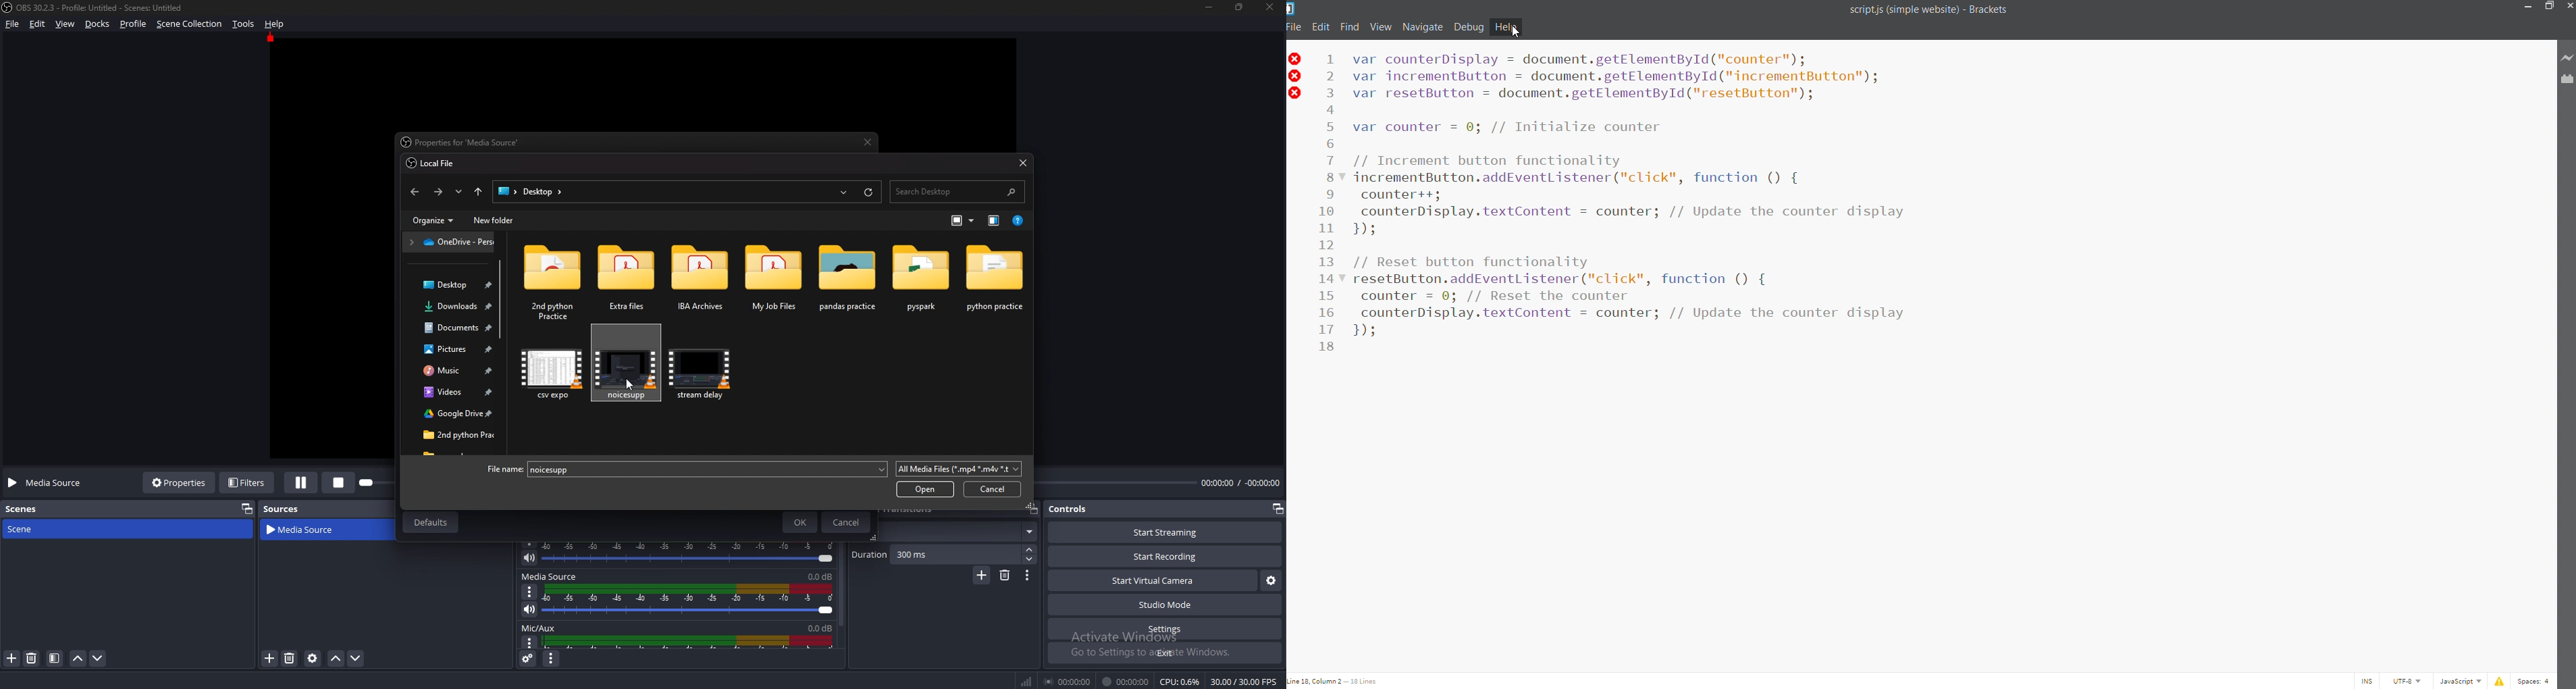 The image size is (2576, 700). What do you see at coordinates (28, 508) in the screenshot?
I see `scenes` at bounding box center [28, 508].